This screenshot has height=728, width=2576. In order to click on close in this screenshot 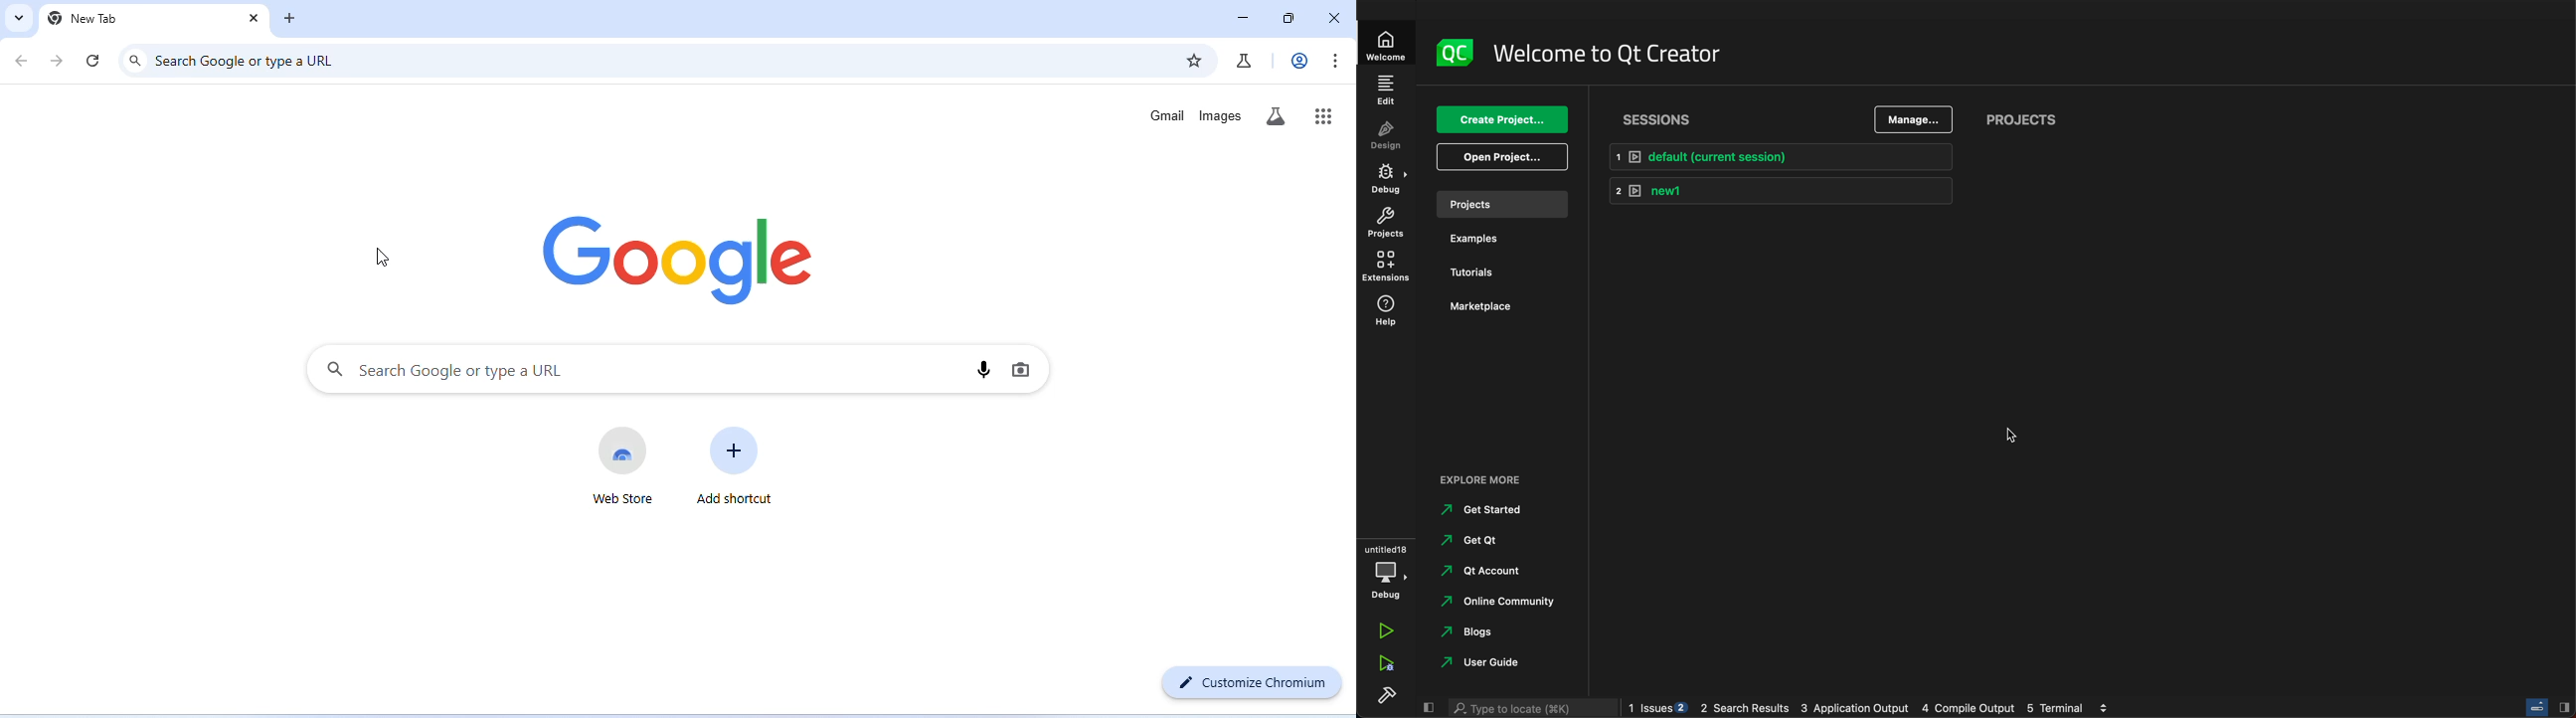, I will do `click(1333, 16)`.